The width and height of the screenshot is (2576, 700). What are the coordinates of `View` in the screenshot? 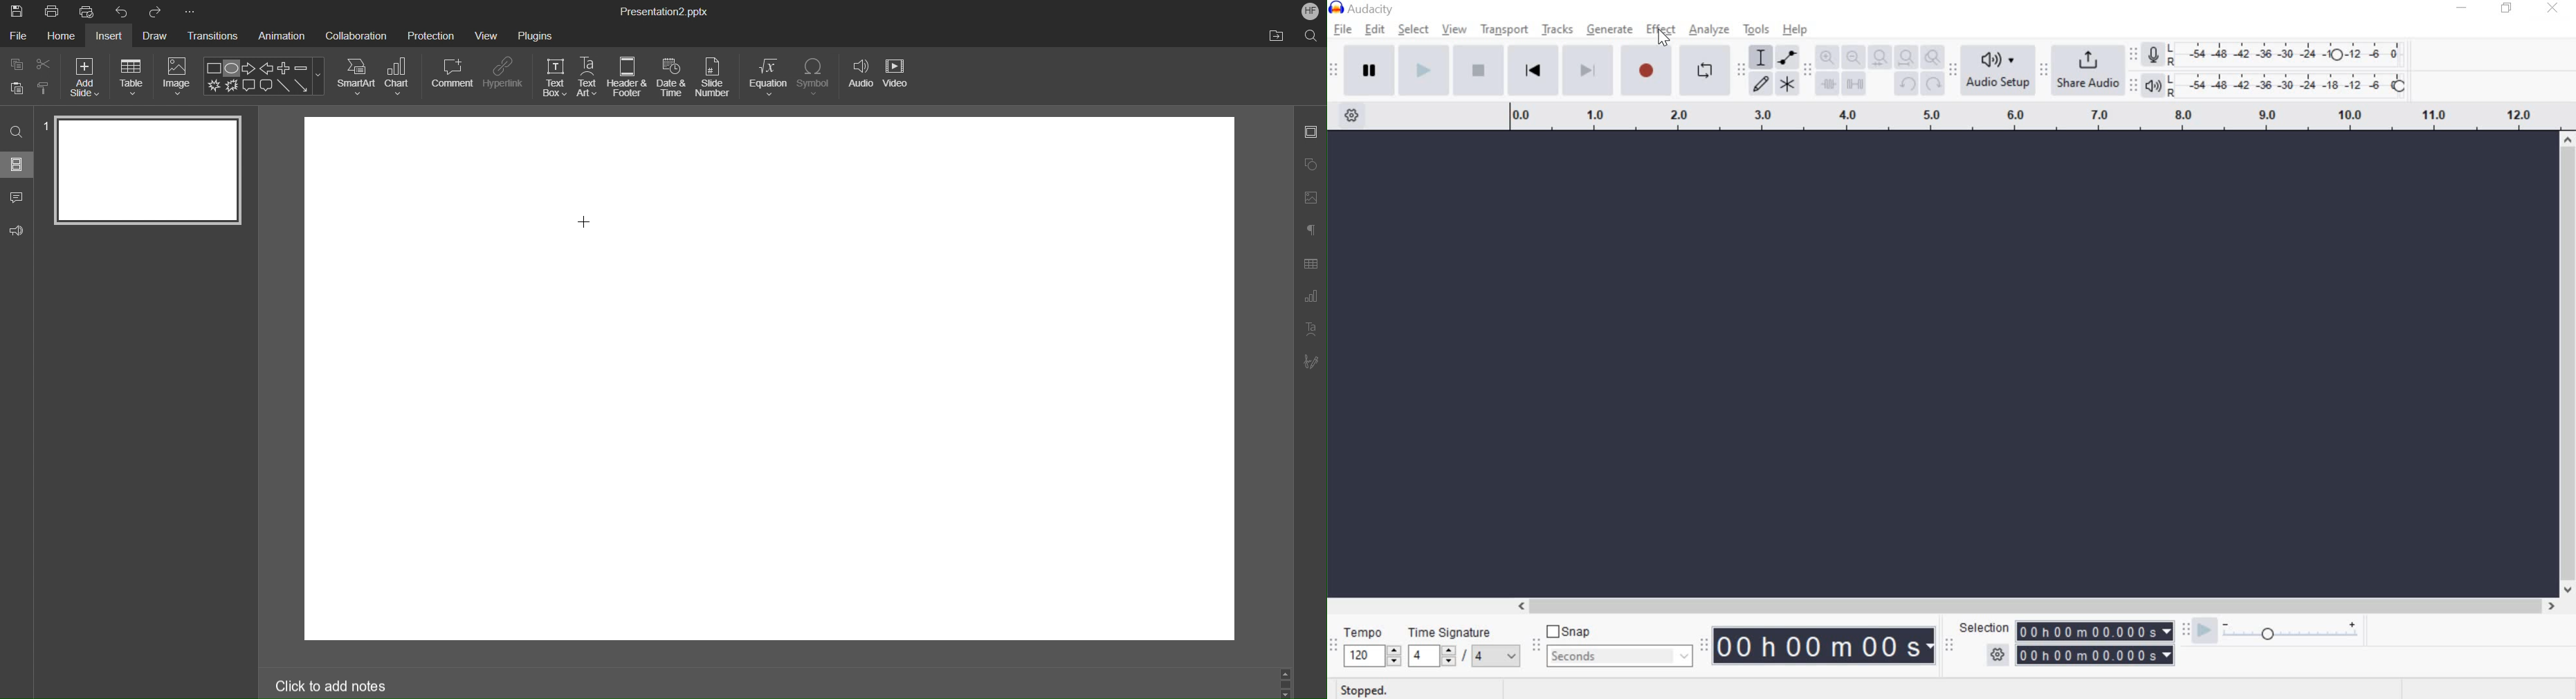 It's located at (488, 35).